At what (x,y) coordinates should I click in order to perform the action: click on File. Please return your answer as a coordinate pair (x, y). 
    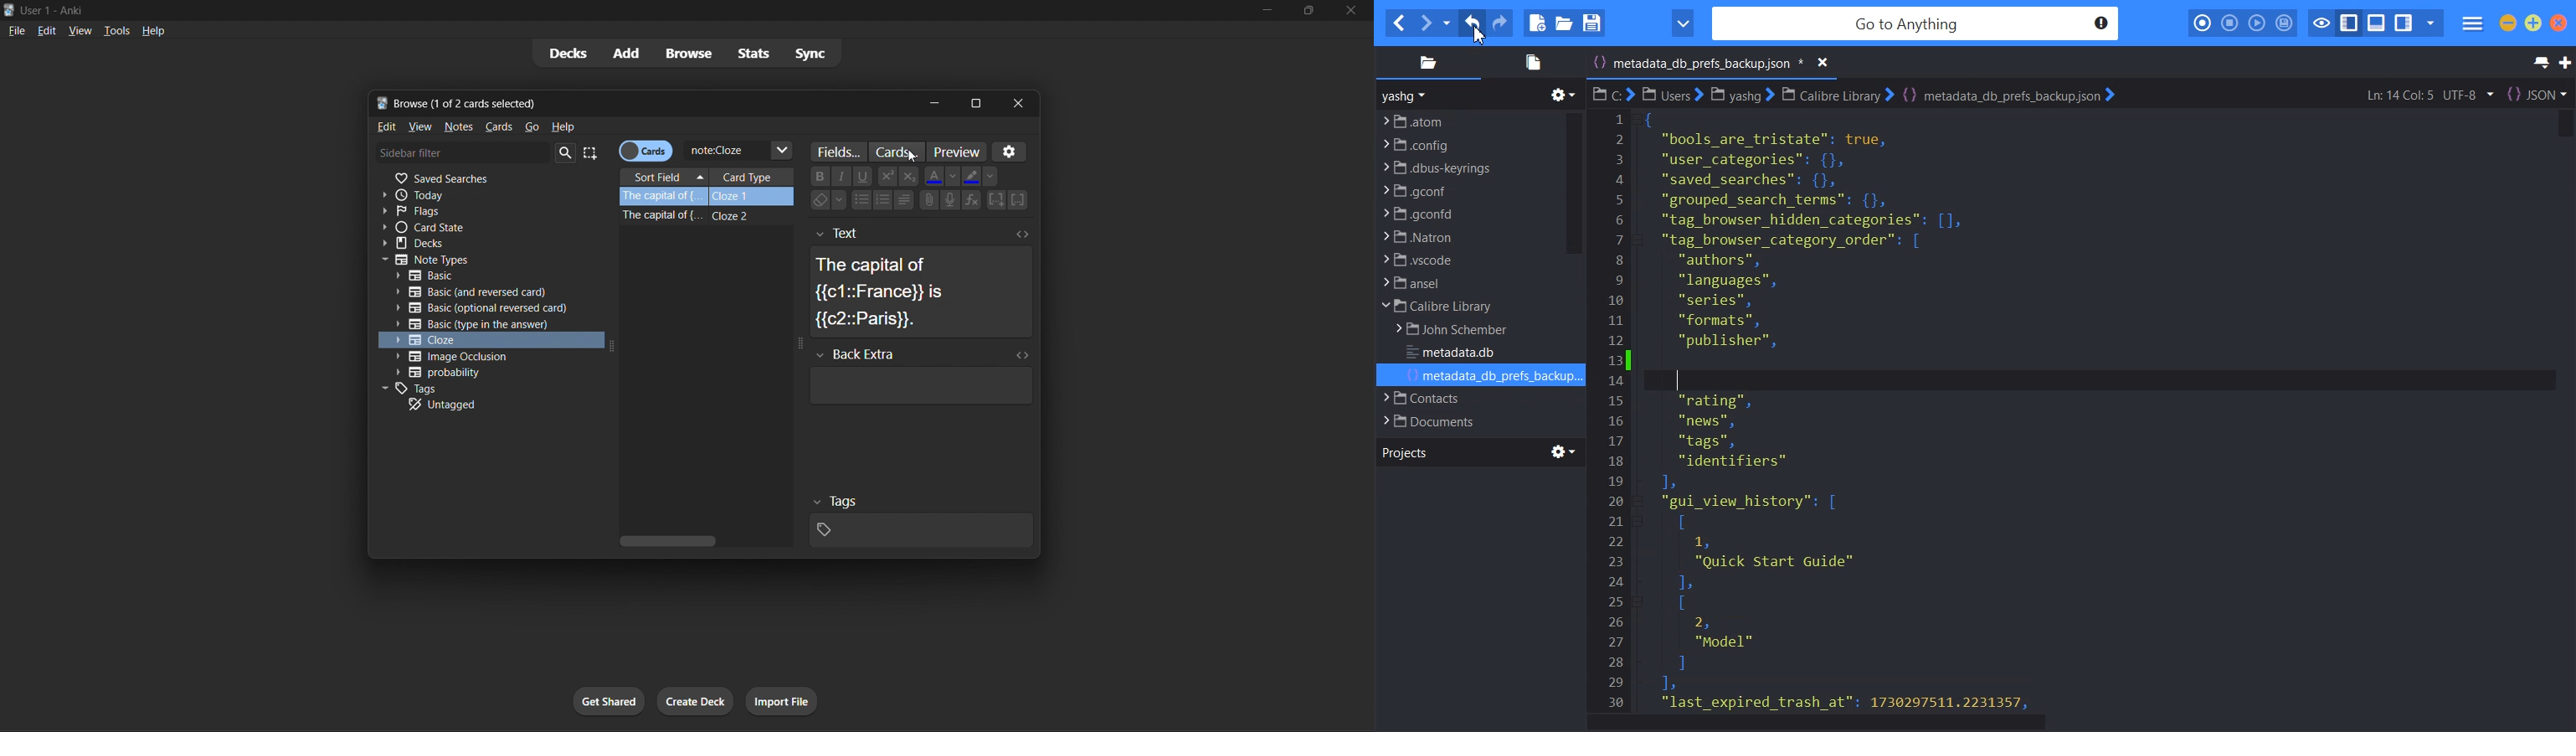
    Looking at the image, I should click on (1493, 376).